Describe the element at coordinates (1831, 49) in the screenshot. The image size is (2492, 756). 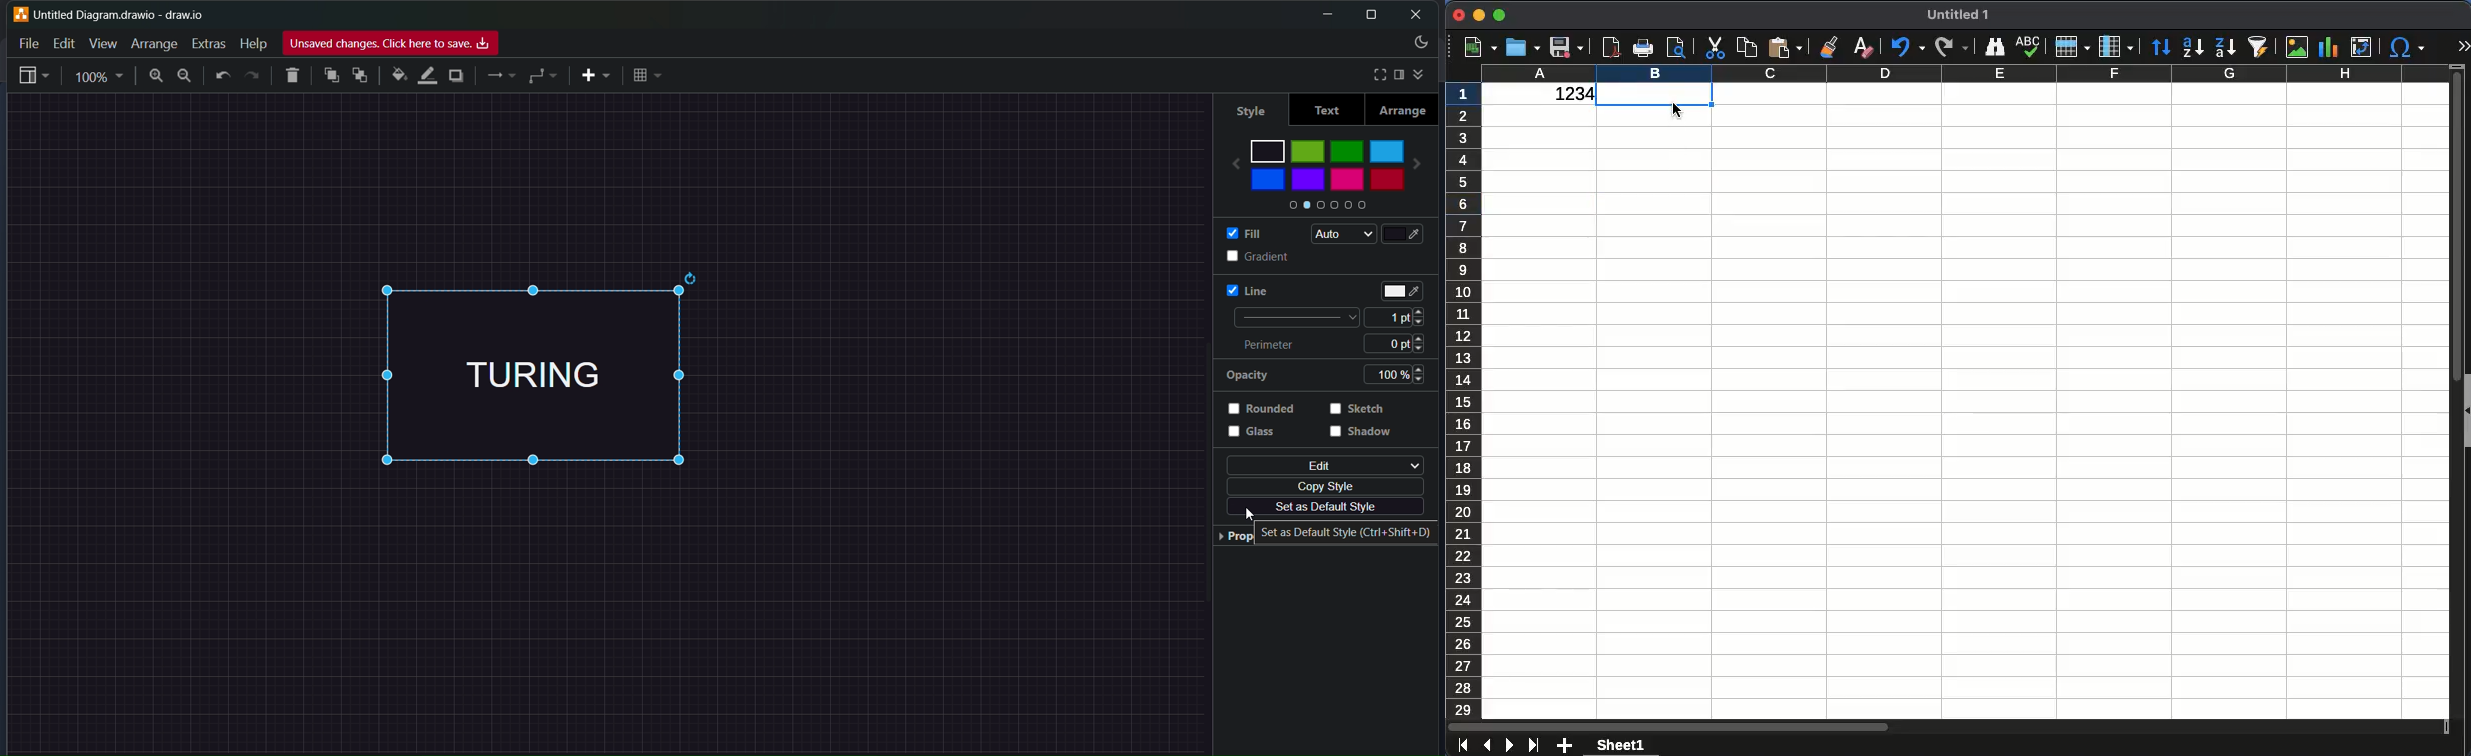
I see `clone formatting` at that location.